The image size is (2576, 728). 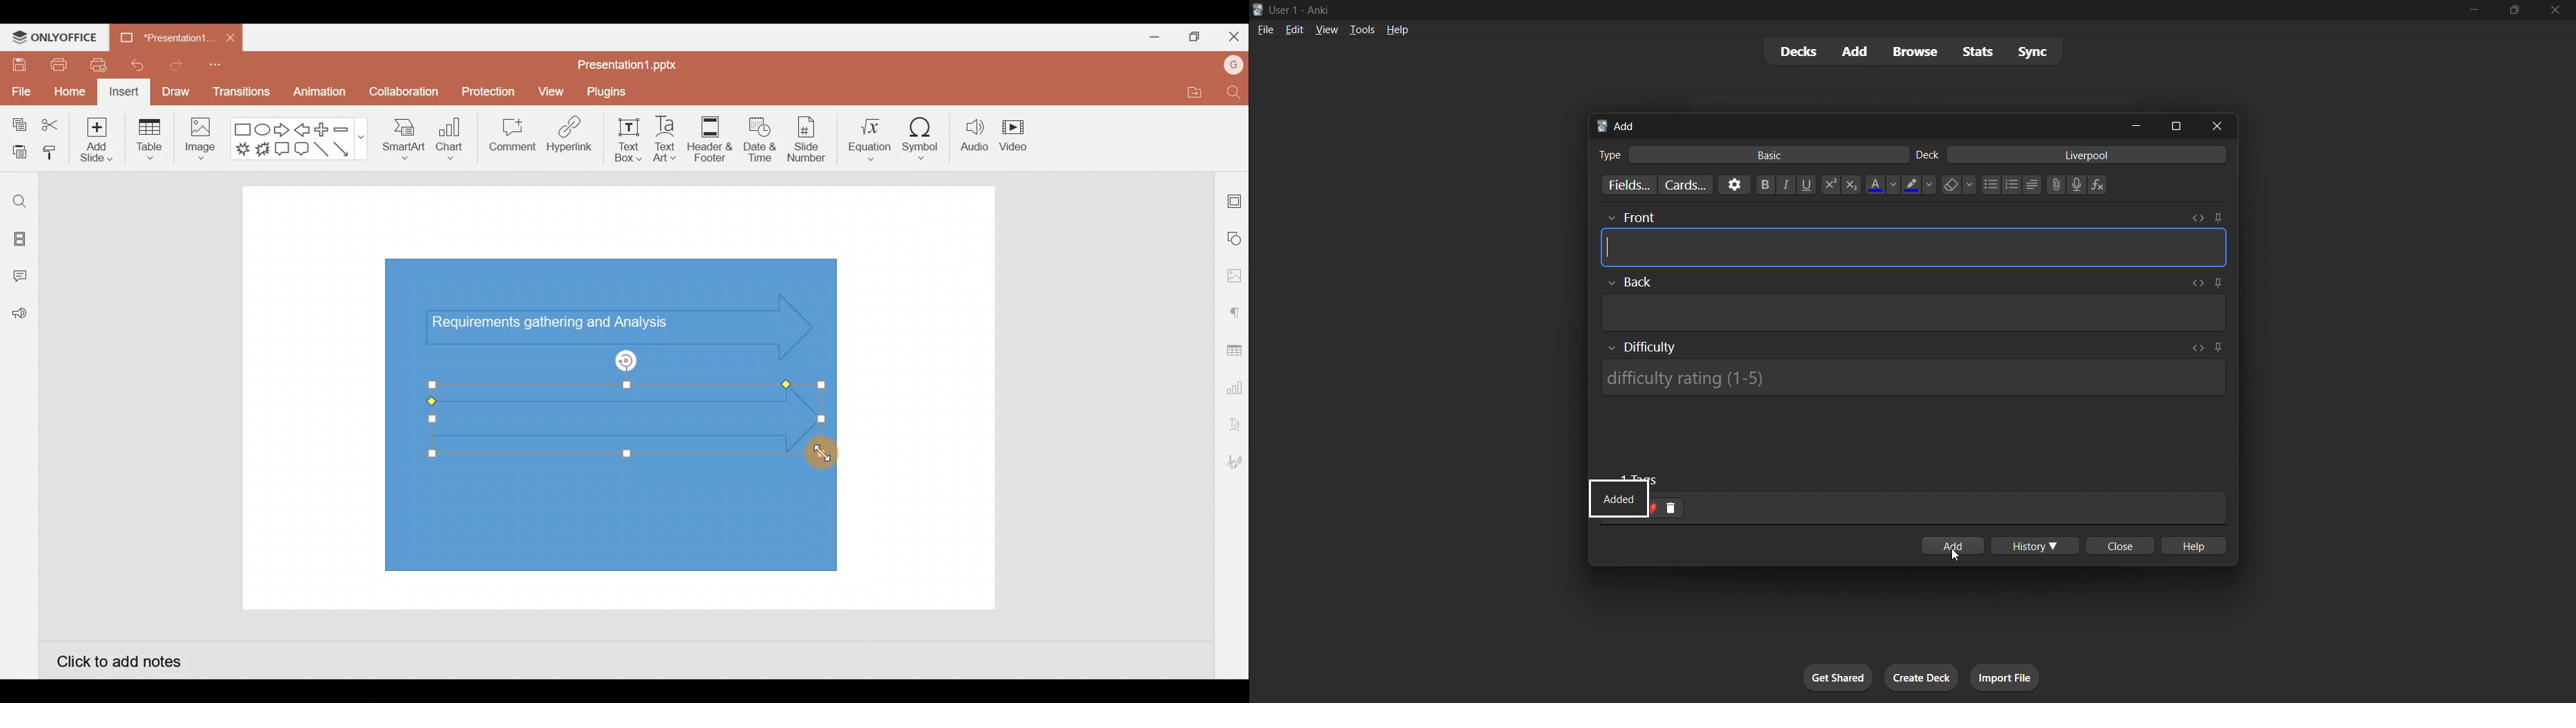 What do you see at coordinates (1192, 92) in the screenshot?
I see `Open file location` at bounding box center [1192, 92].